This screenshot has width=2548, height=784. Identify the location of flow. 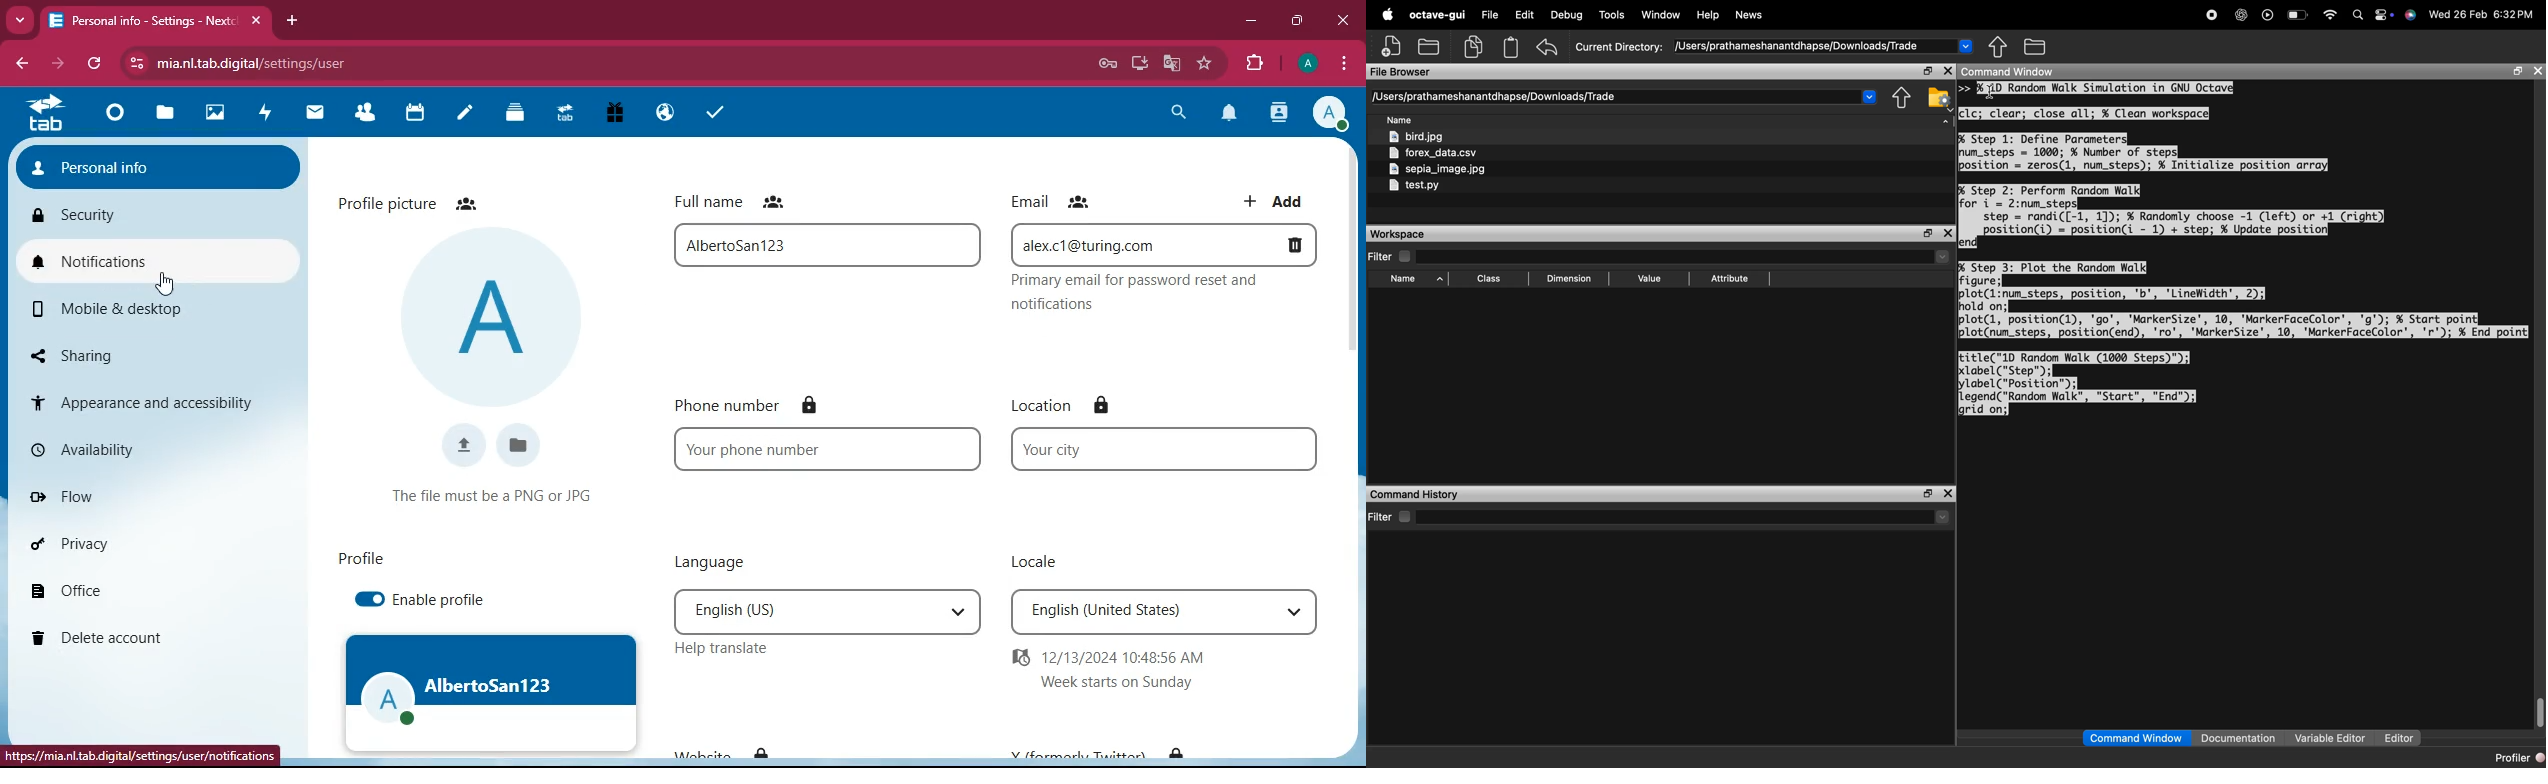
(159, 498).